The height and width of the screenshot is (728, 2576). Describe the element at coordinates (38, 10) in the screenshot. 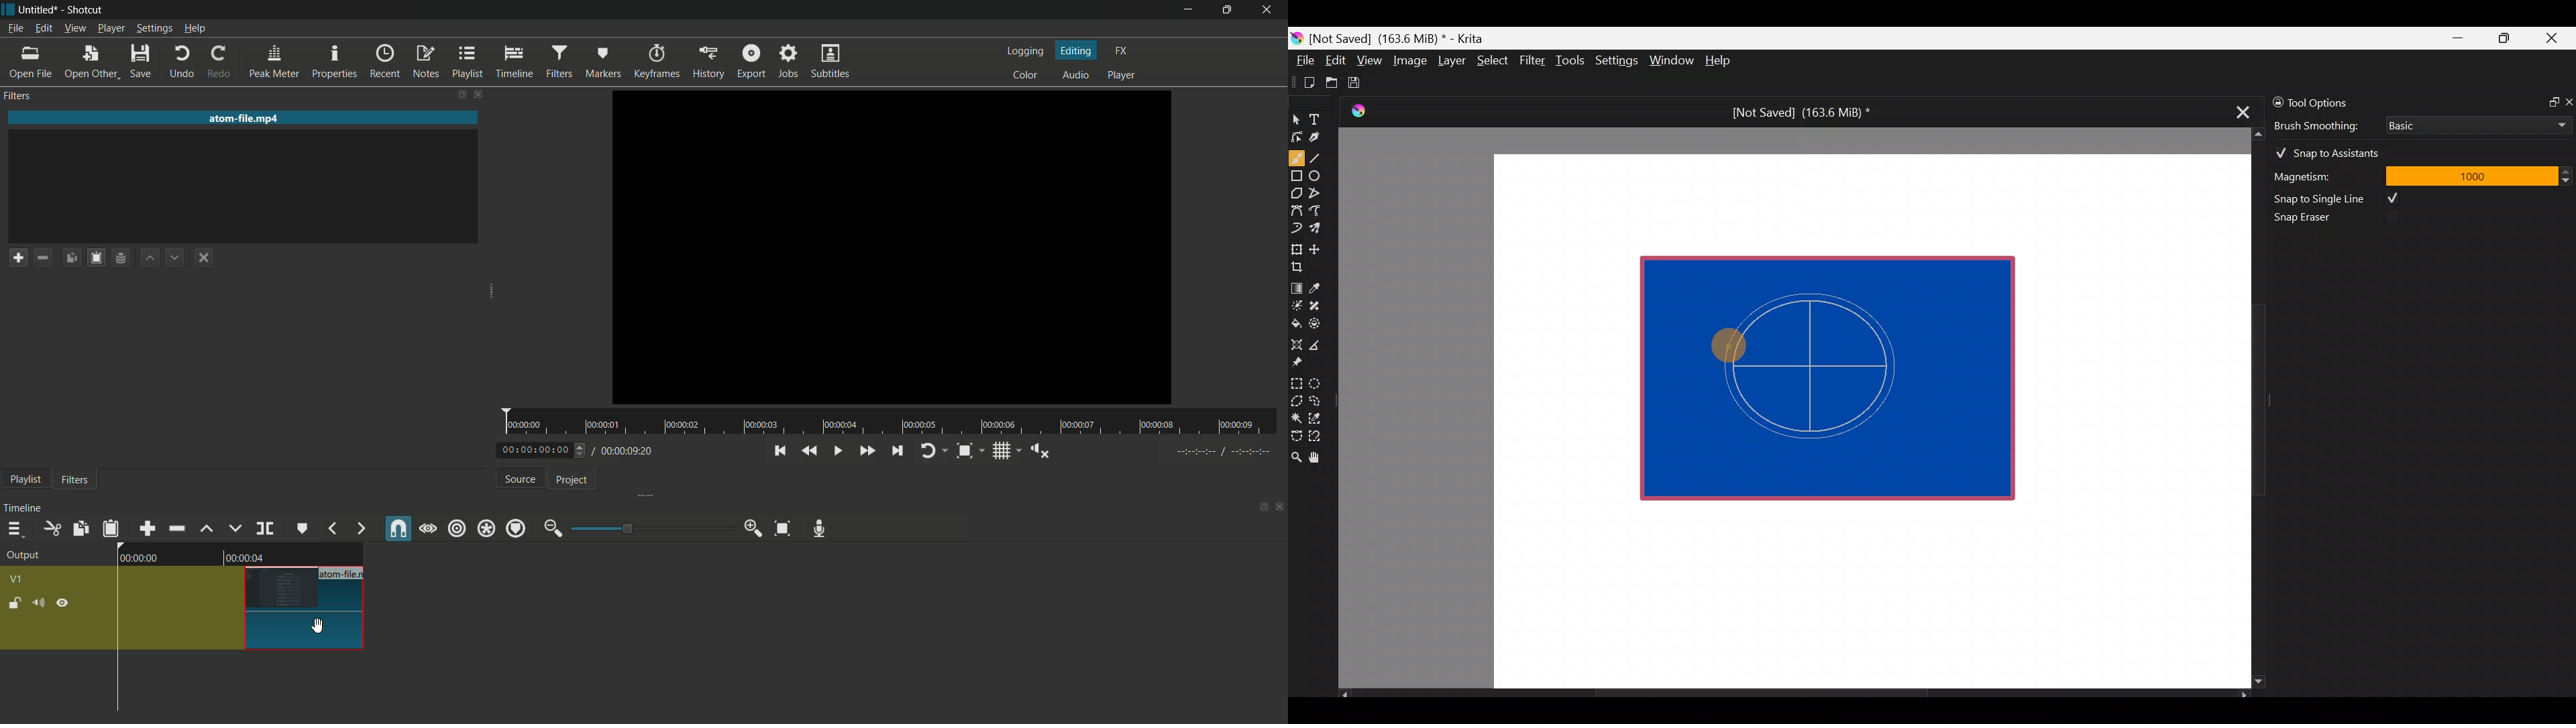

I see `file name` at that location.